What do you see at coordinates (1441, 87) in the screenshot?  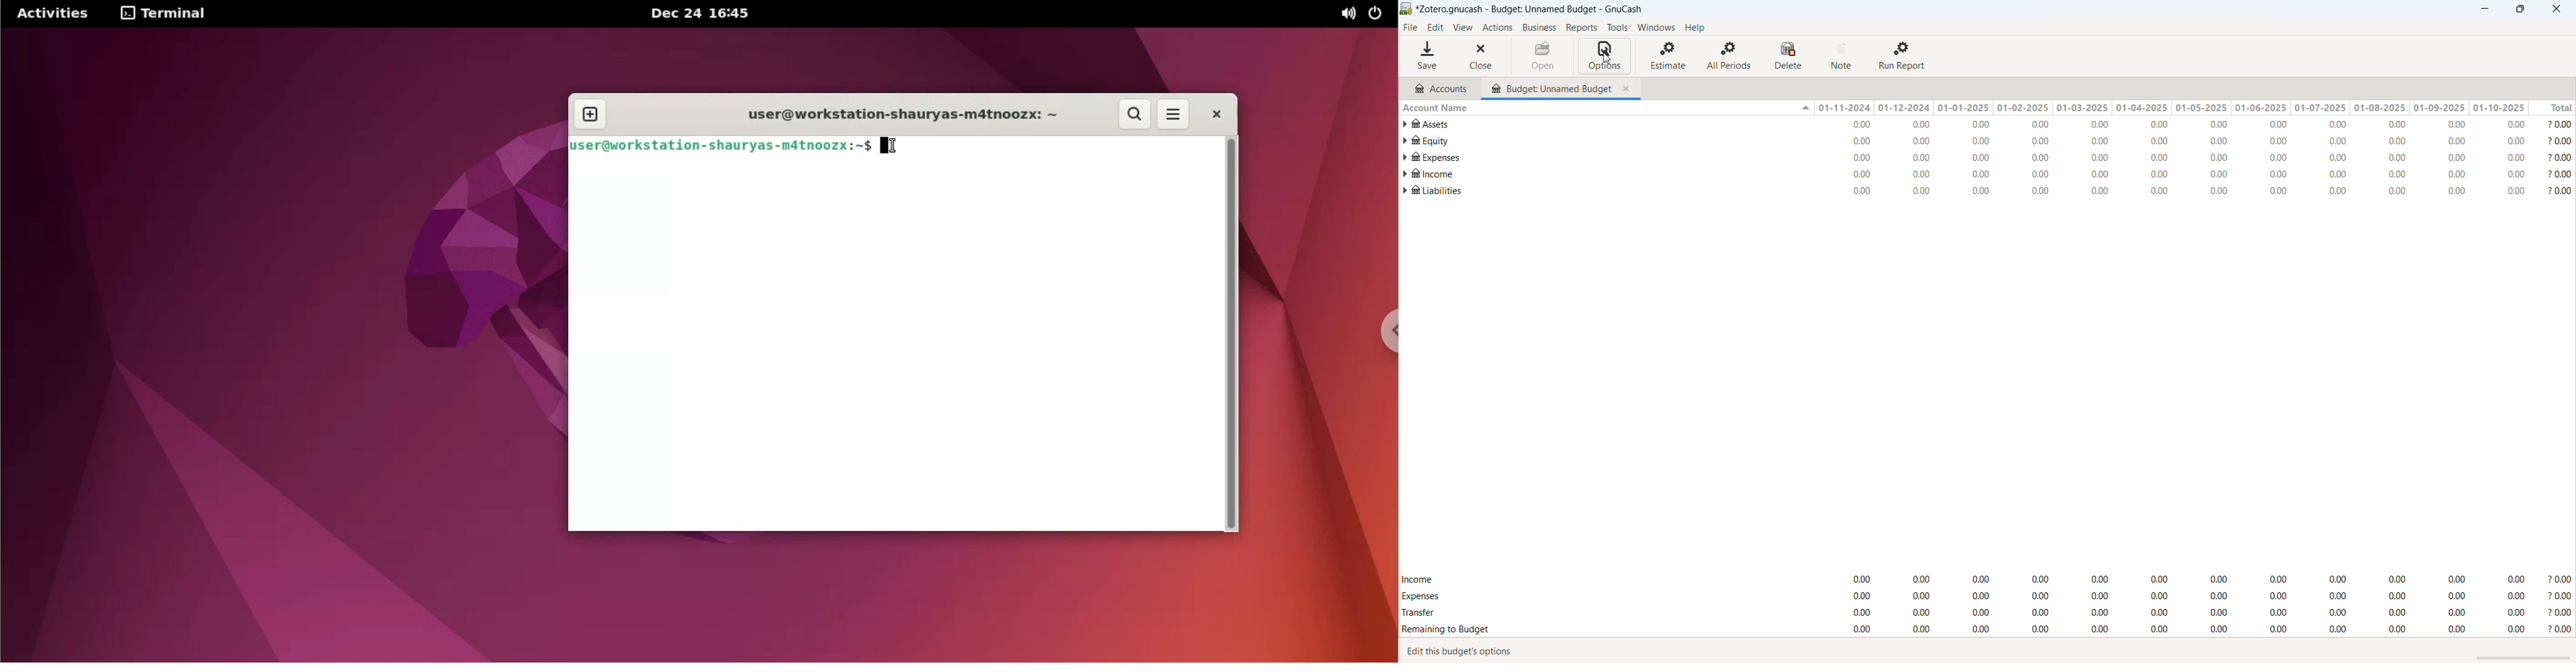 I see `accounts` at bounding box center [1441, 87].